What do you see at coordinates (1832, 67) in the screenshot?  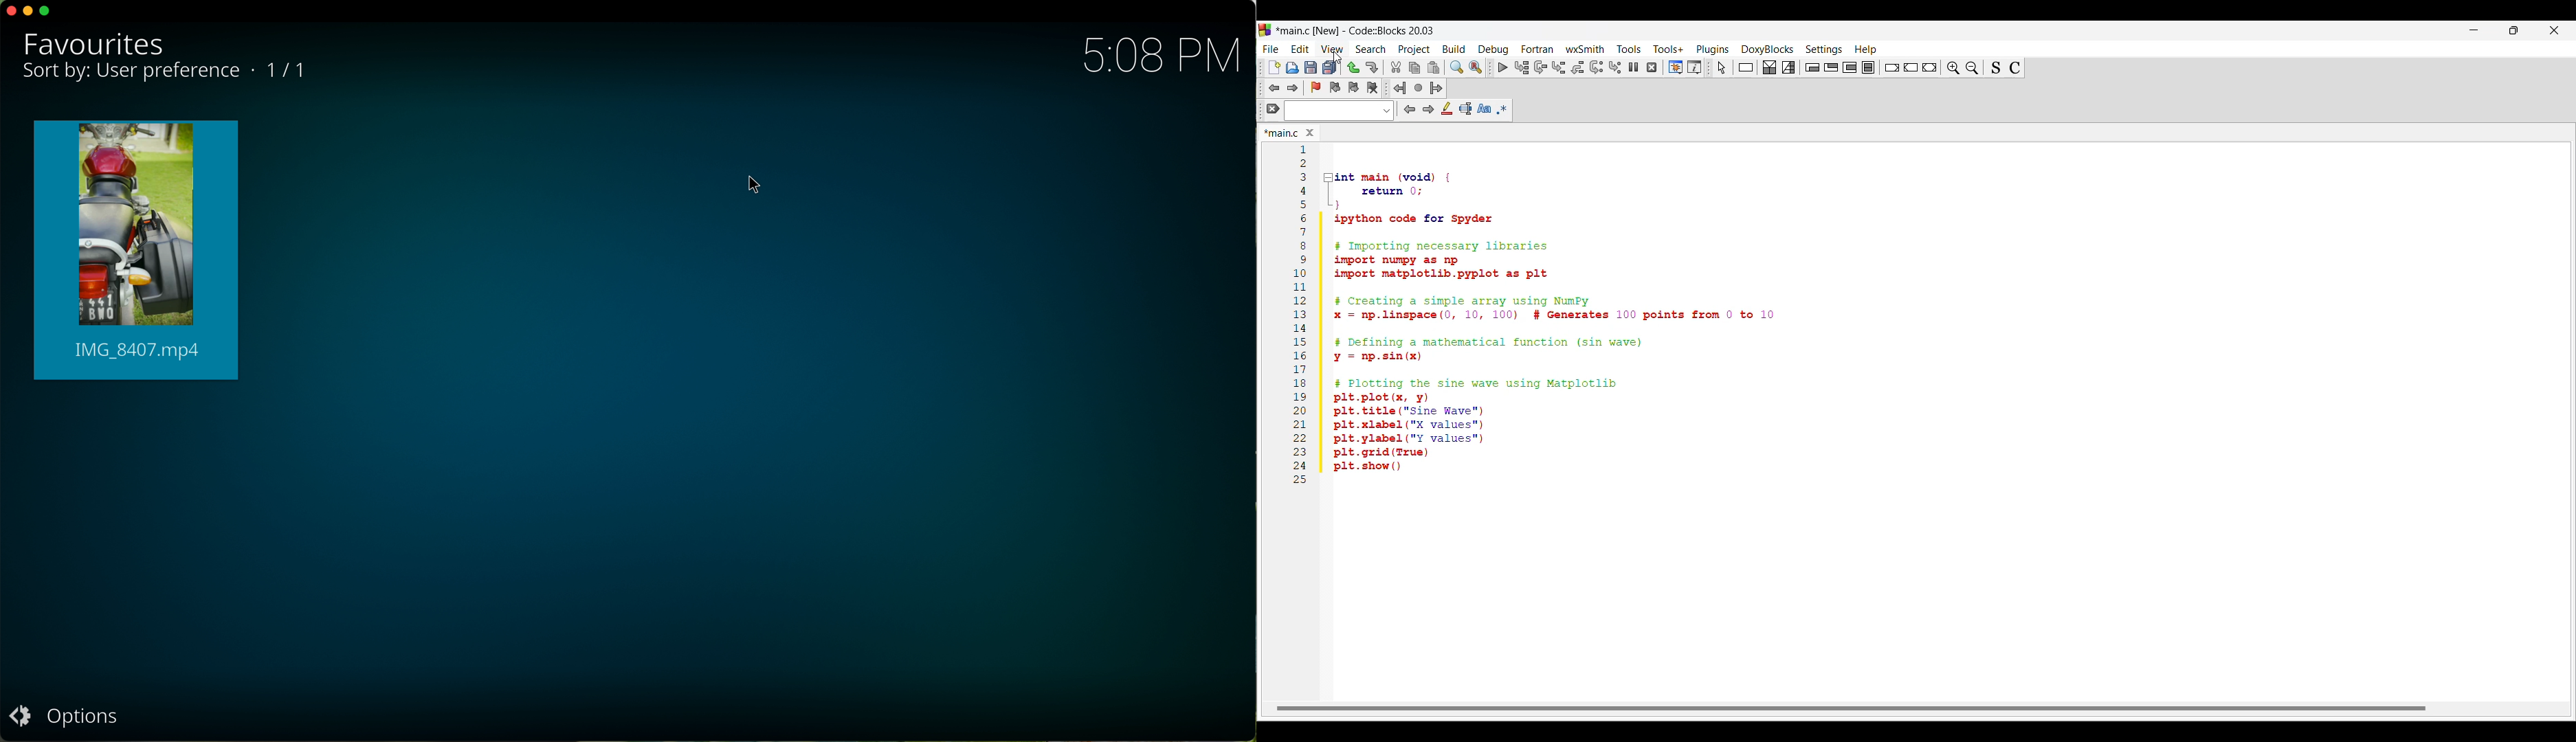 I see `Exit condition loop` at bounding box center [1832, 67].